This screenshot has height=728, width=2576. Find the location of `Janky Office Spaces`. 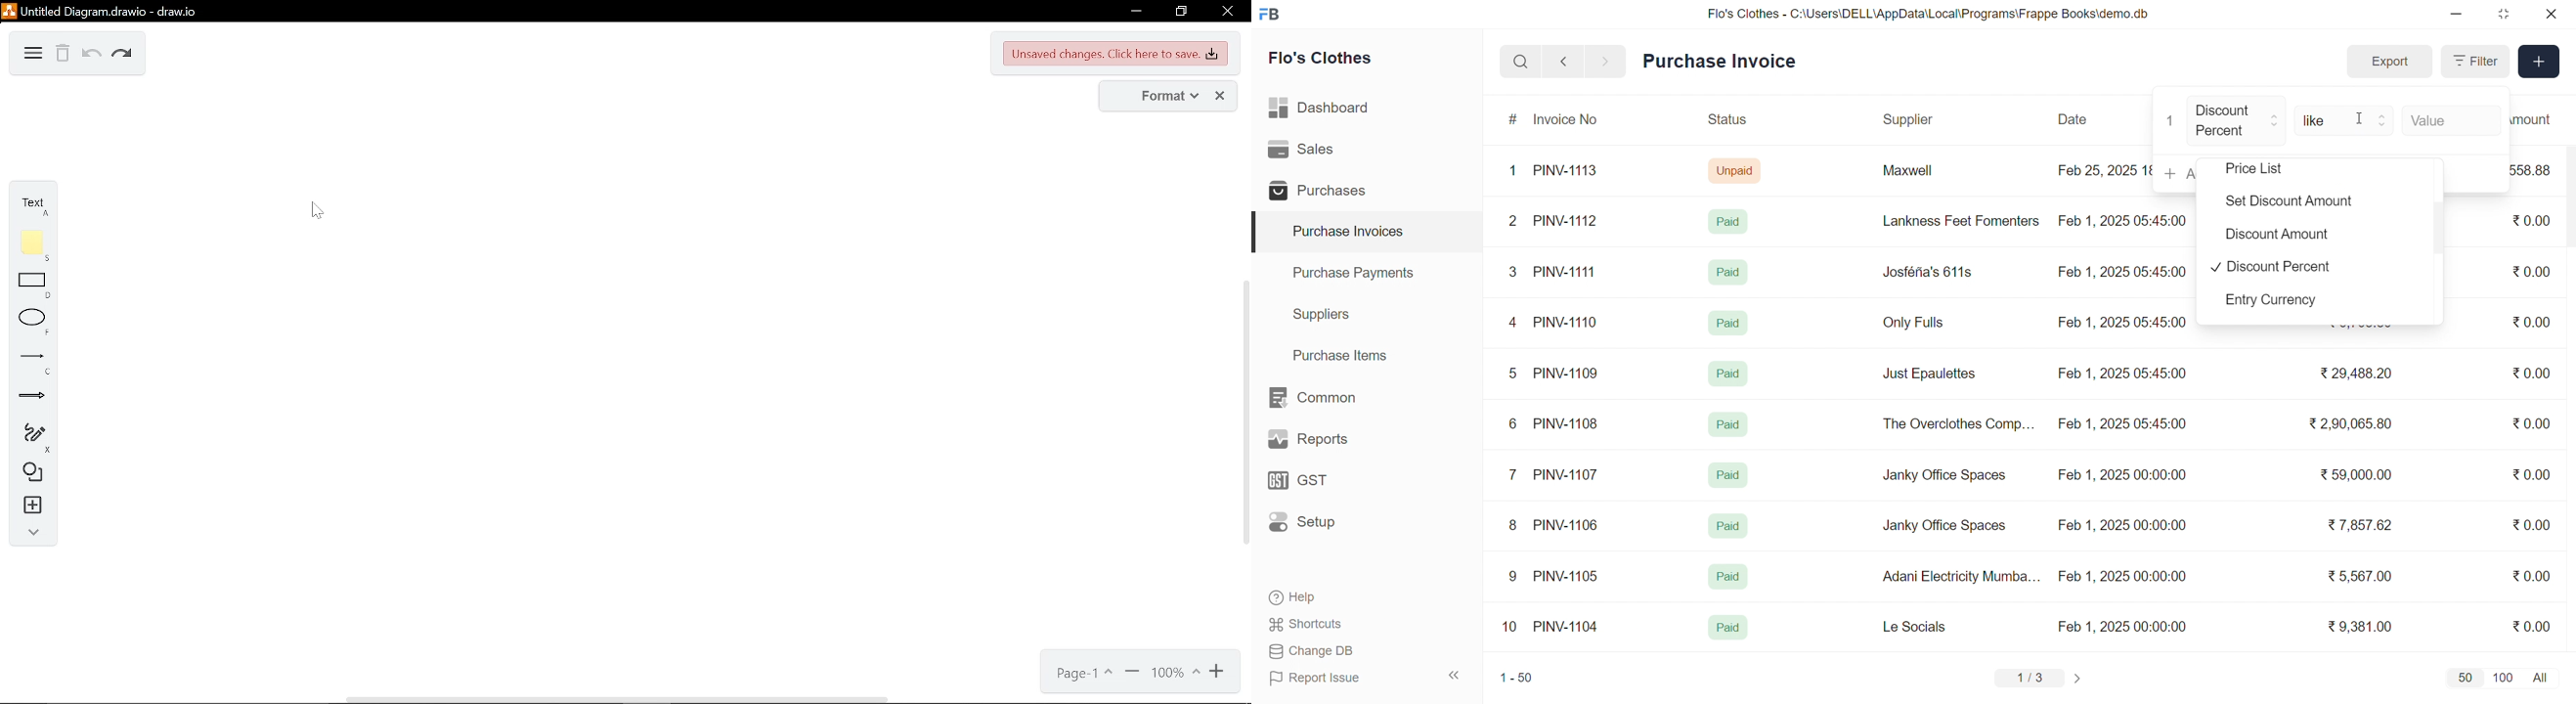

Janky Office Spaces is located at coordinates (1944, 527).